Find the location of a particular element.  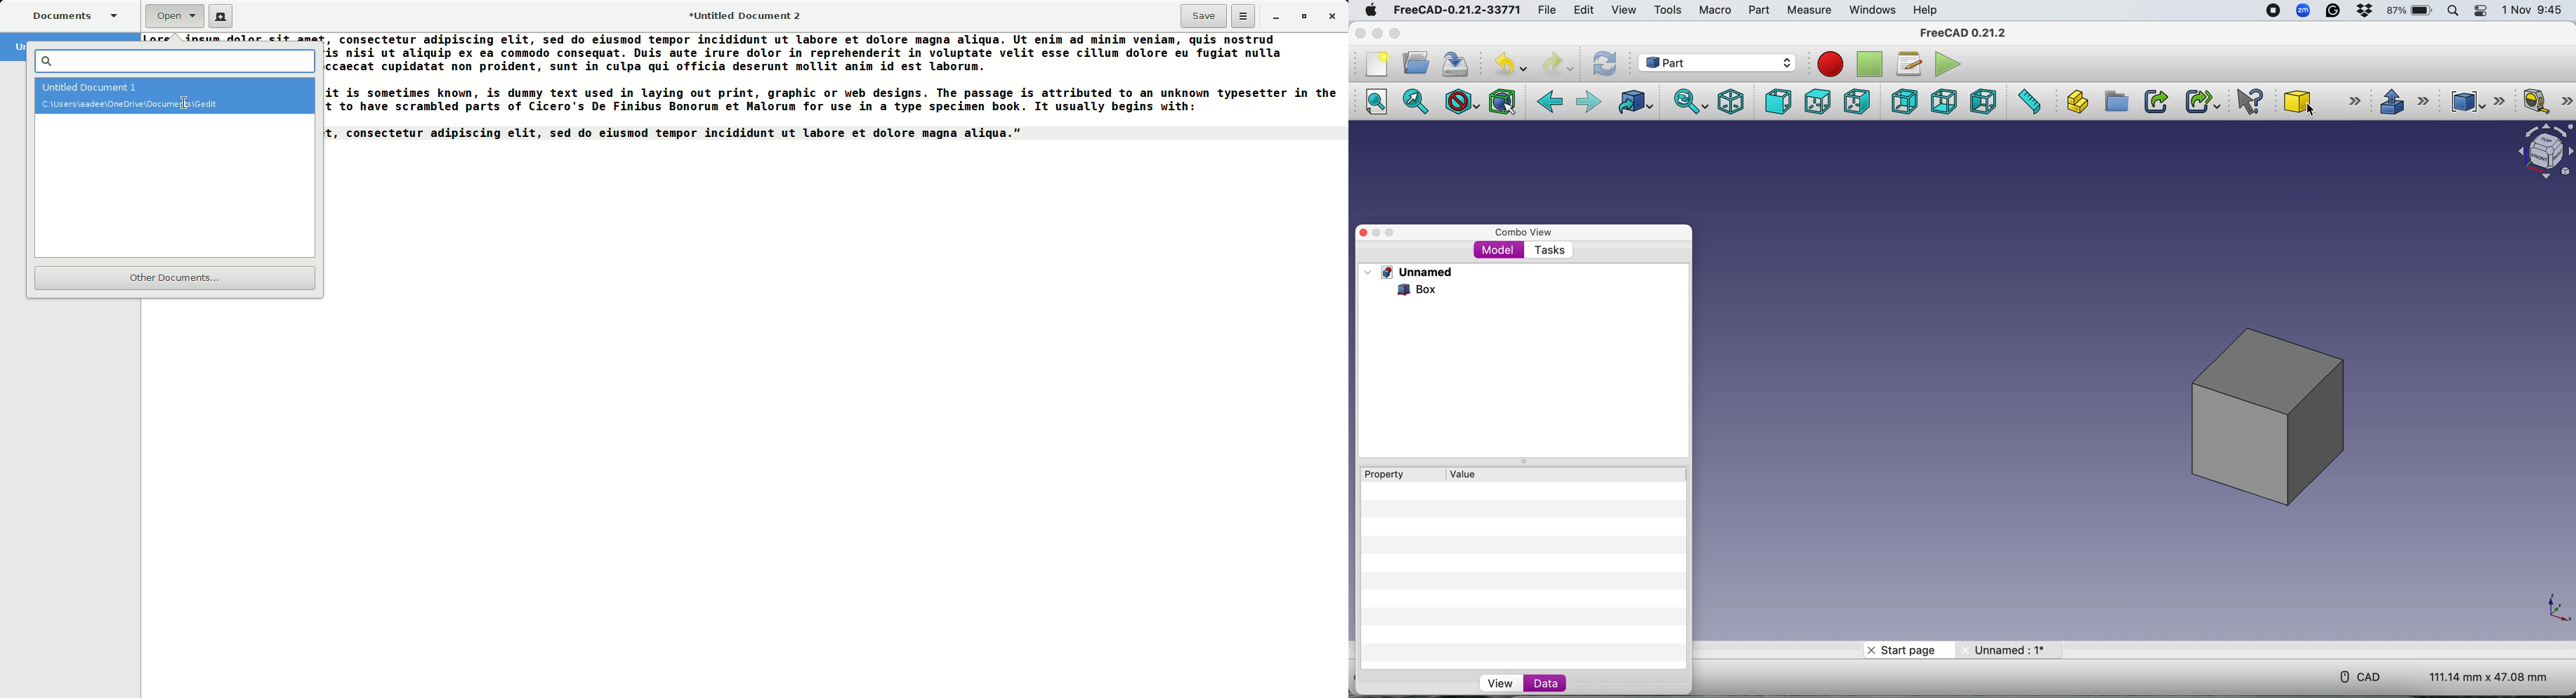

Top is located at coordinates (1817, 102).